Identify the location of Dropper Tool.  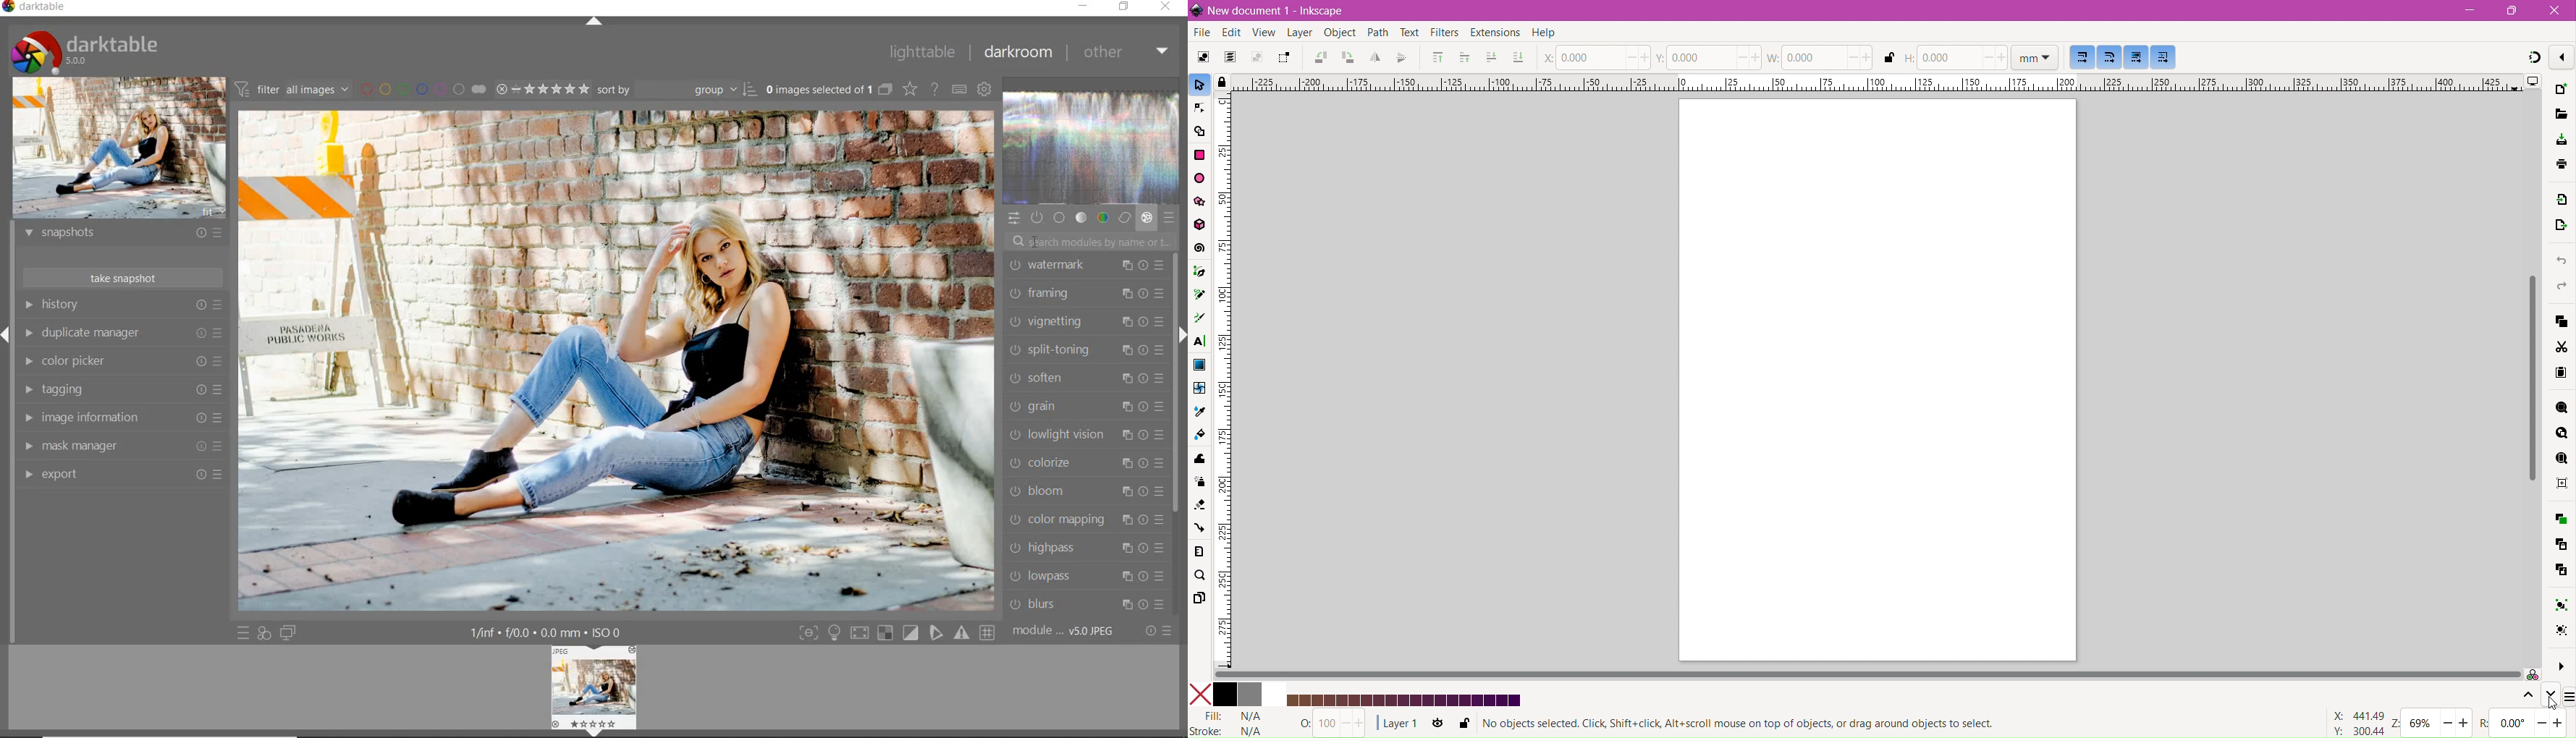
(1199, 411).